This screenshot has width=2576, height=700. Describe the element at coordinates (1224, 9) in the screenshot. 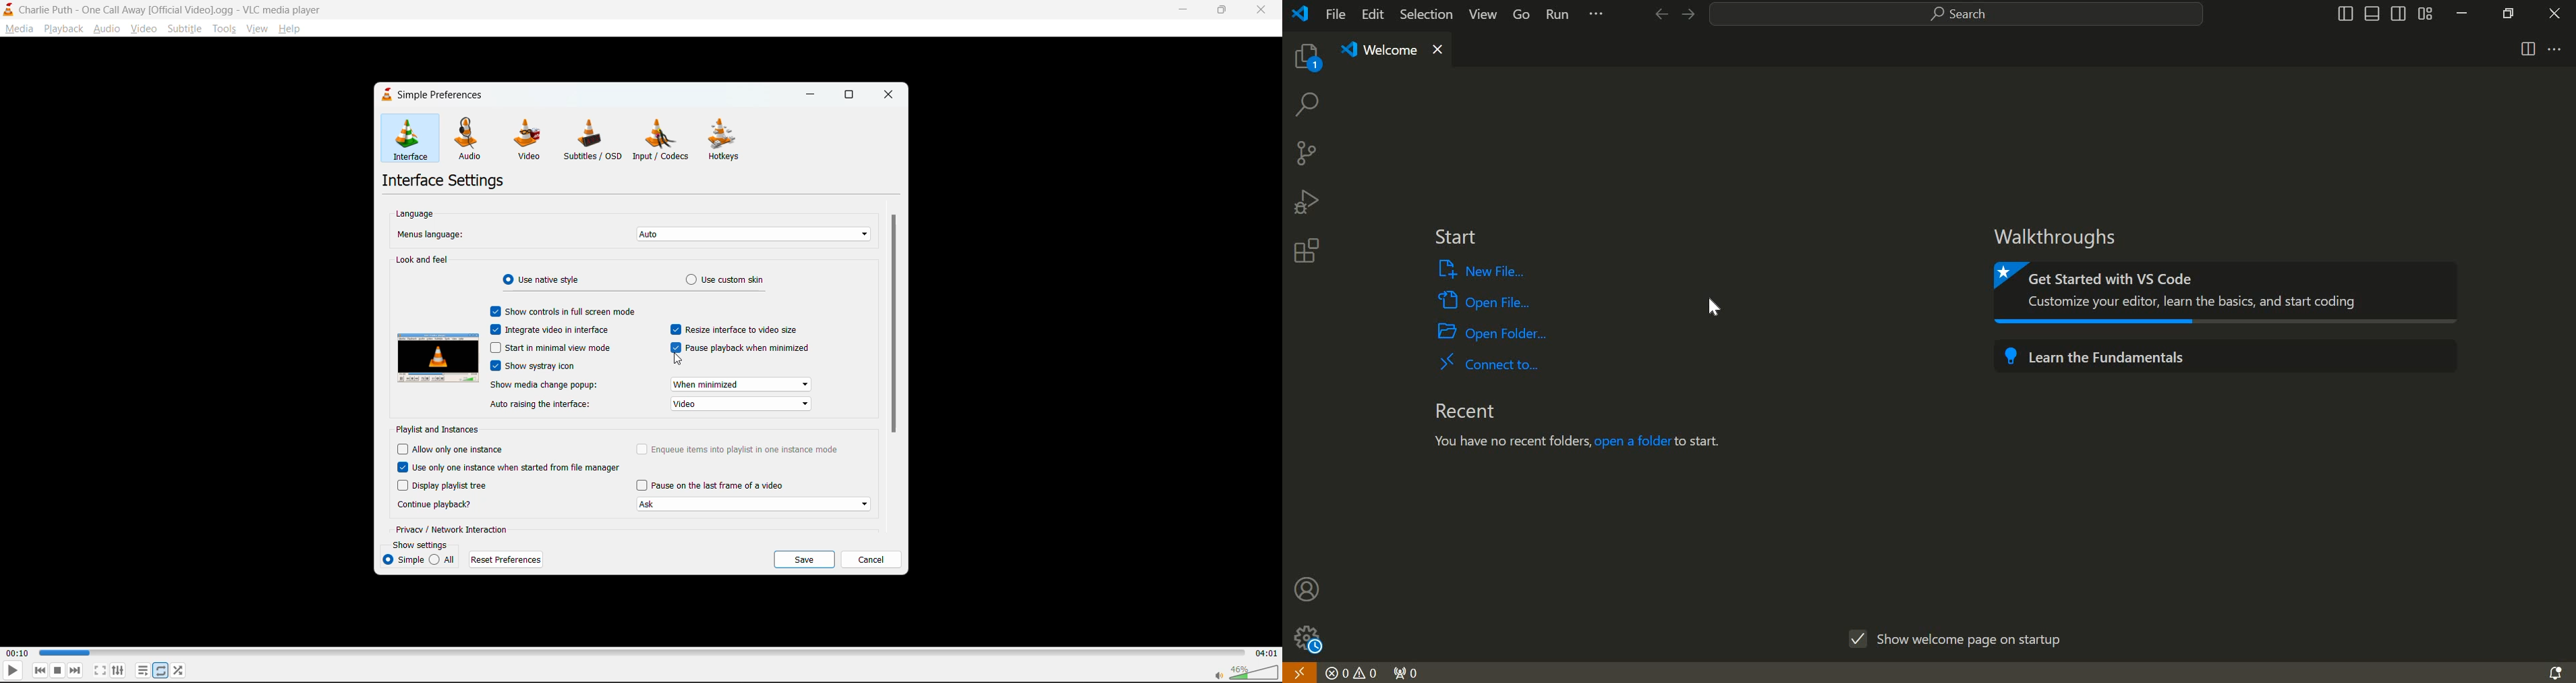

I see `maximize` at that location.